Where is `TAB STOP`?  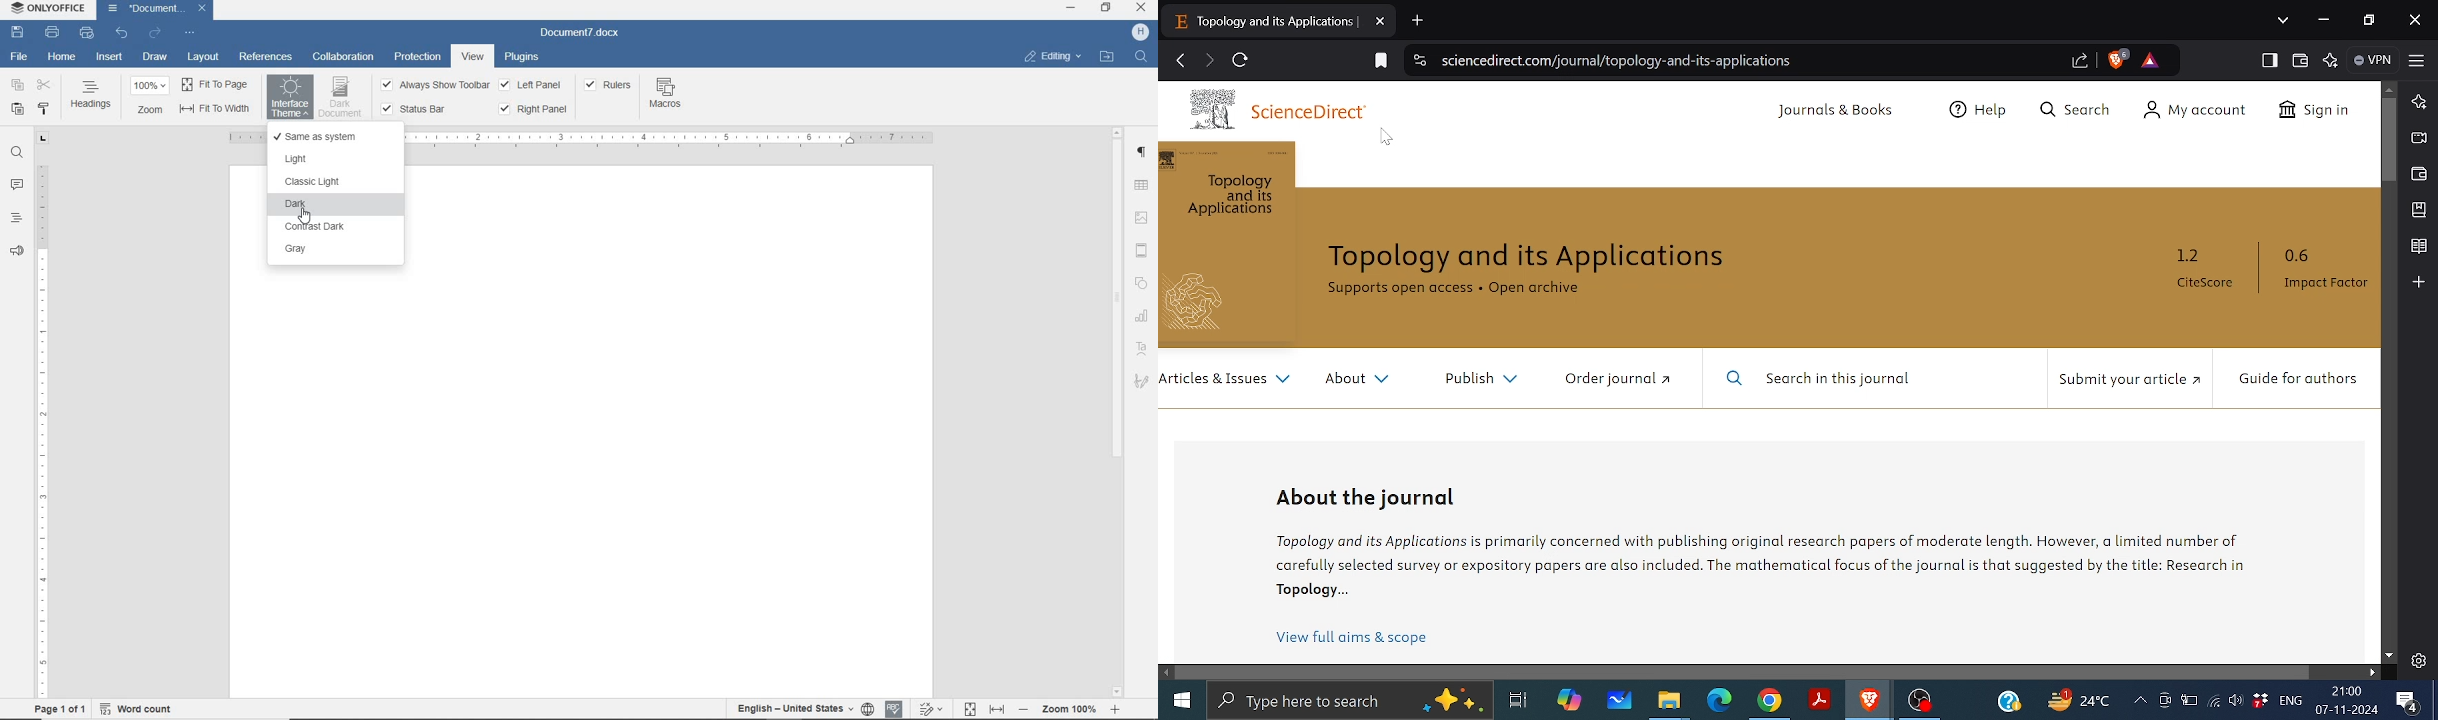 TAB STOP is located at coordinates (43, 139).